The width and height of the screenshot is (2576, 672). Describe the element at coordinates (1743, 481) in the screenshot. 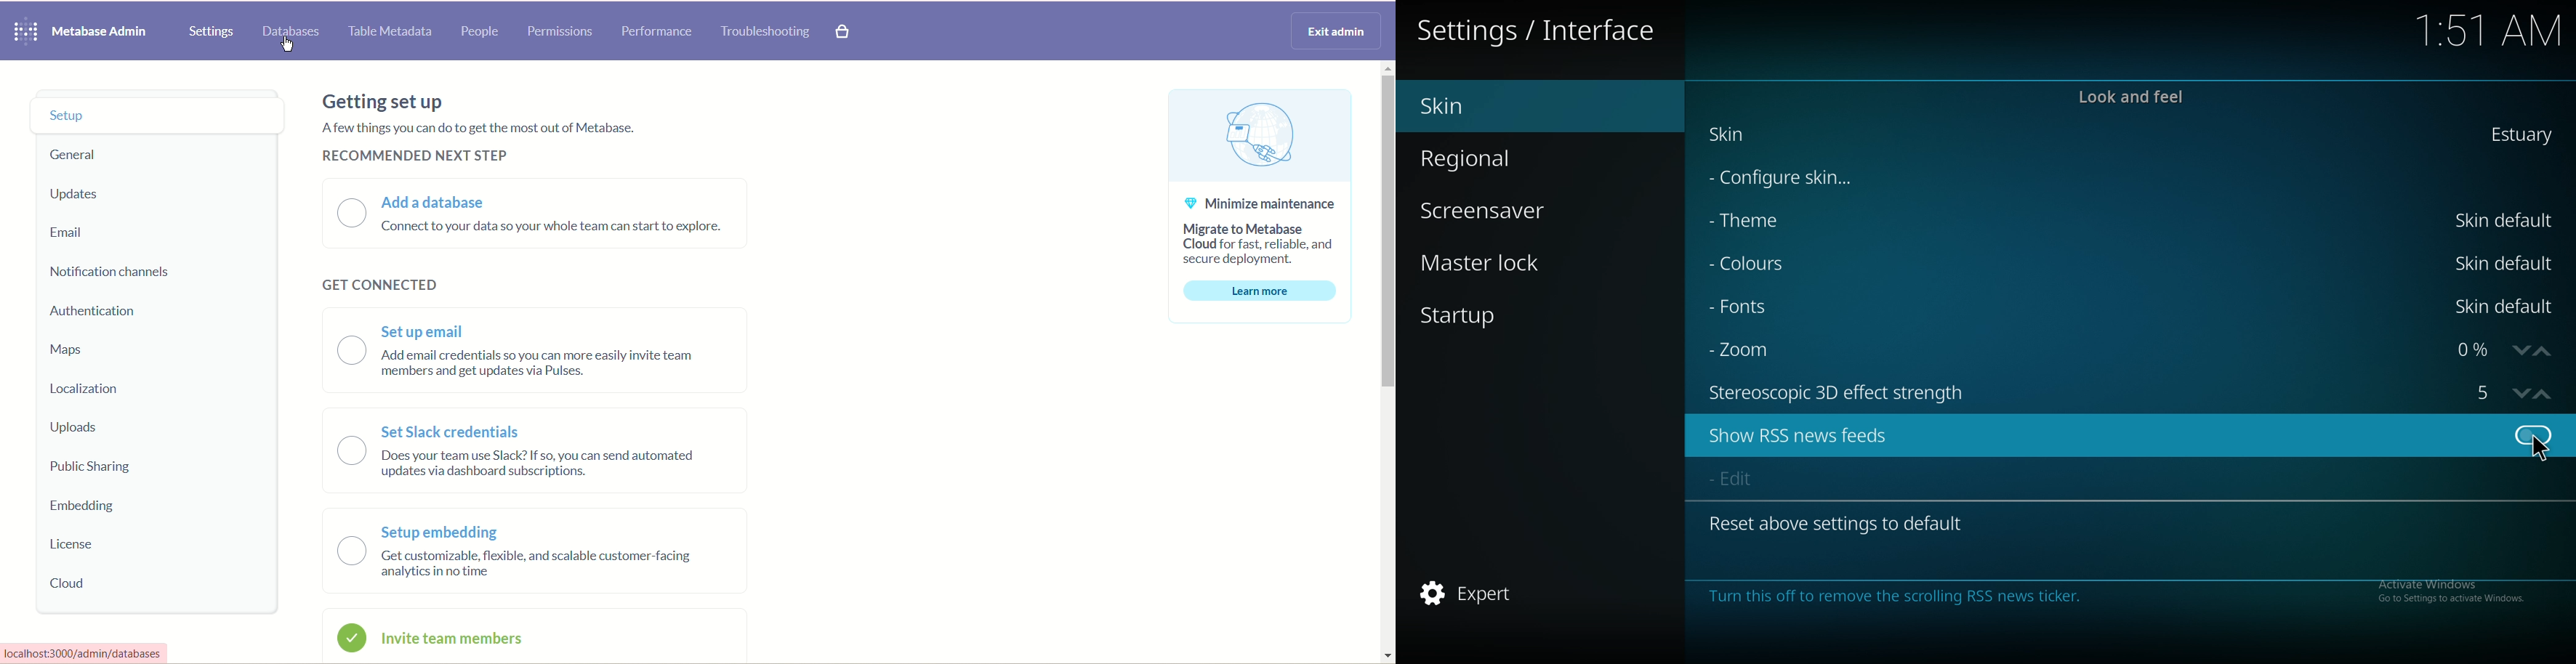

I see `edit` at that location.